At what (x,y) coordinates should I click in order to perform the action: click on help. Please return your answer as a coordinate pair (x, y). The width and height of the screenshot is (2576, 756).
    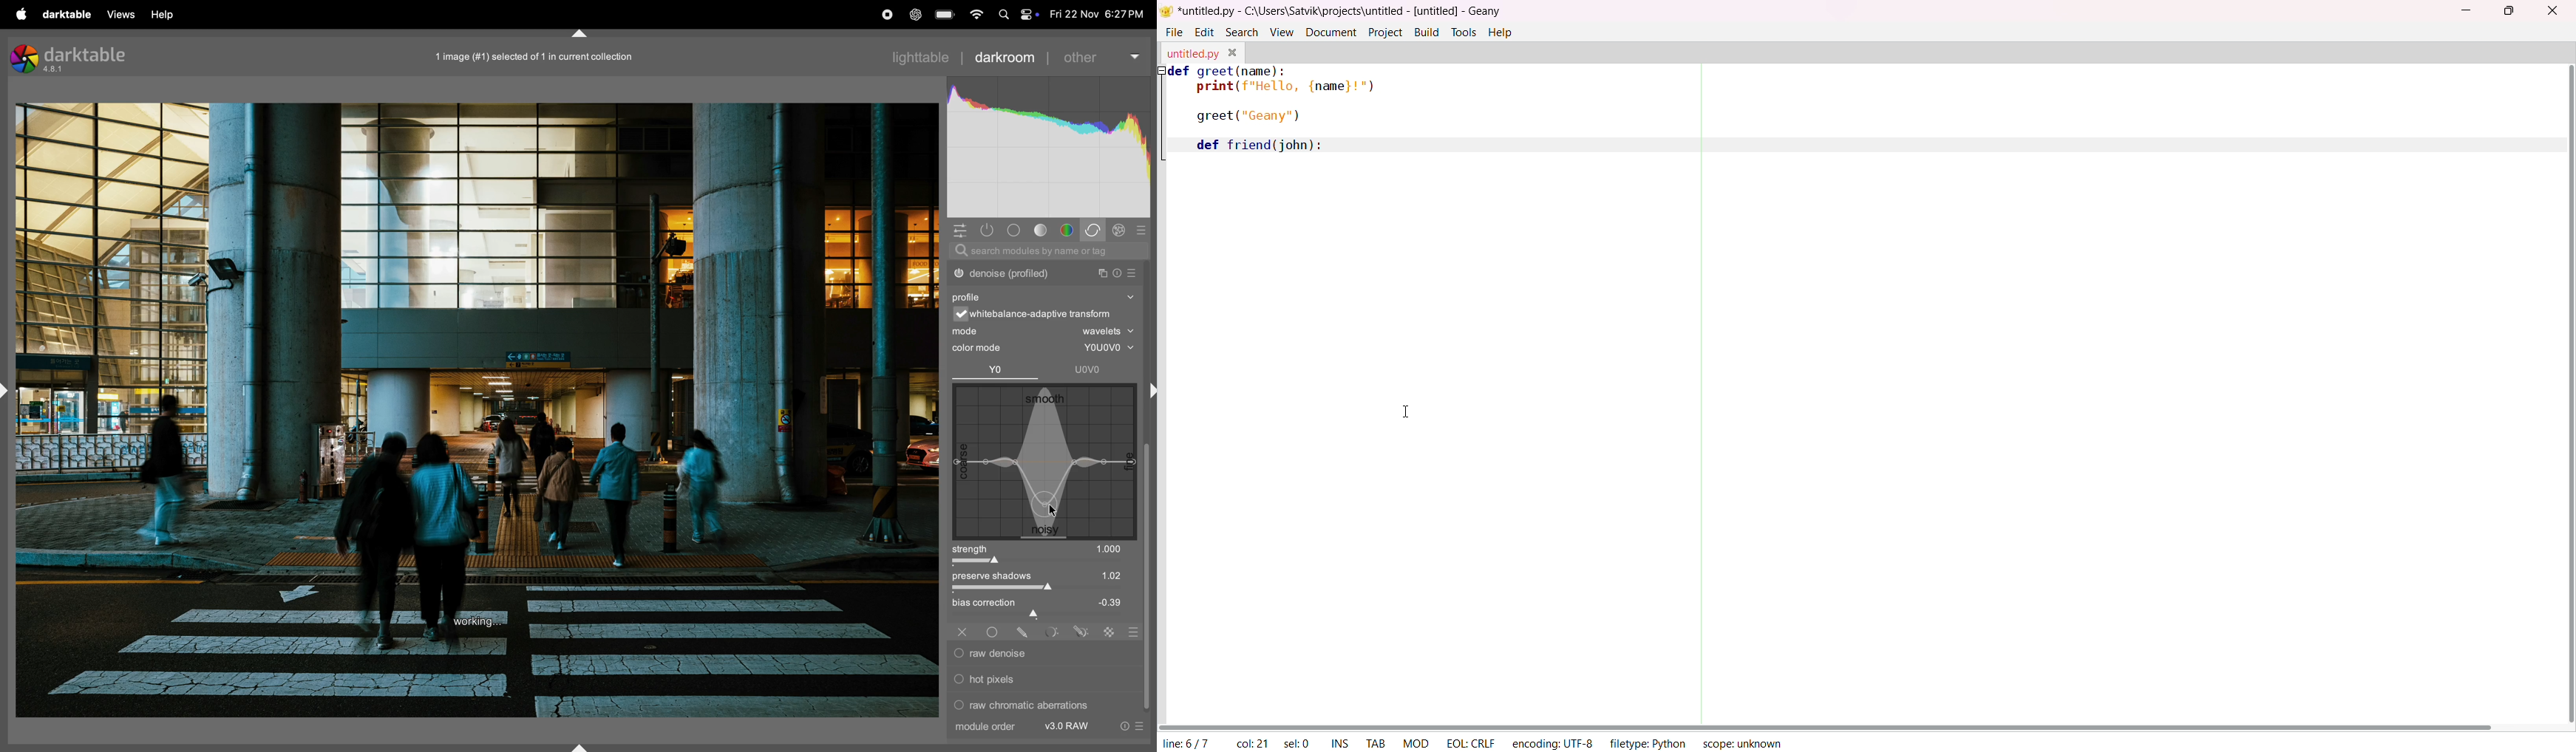
    Looking at the image, I should click on (166, 16).